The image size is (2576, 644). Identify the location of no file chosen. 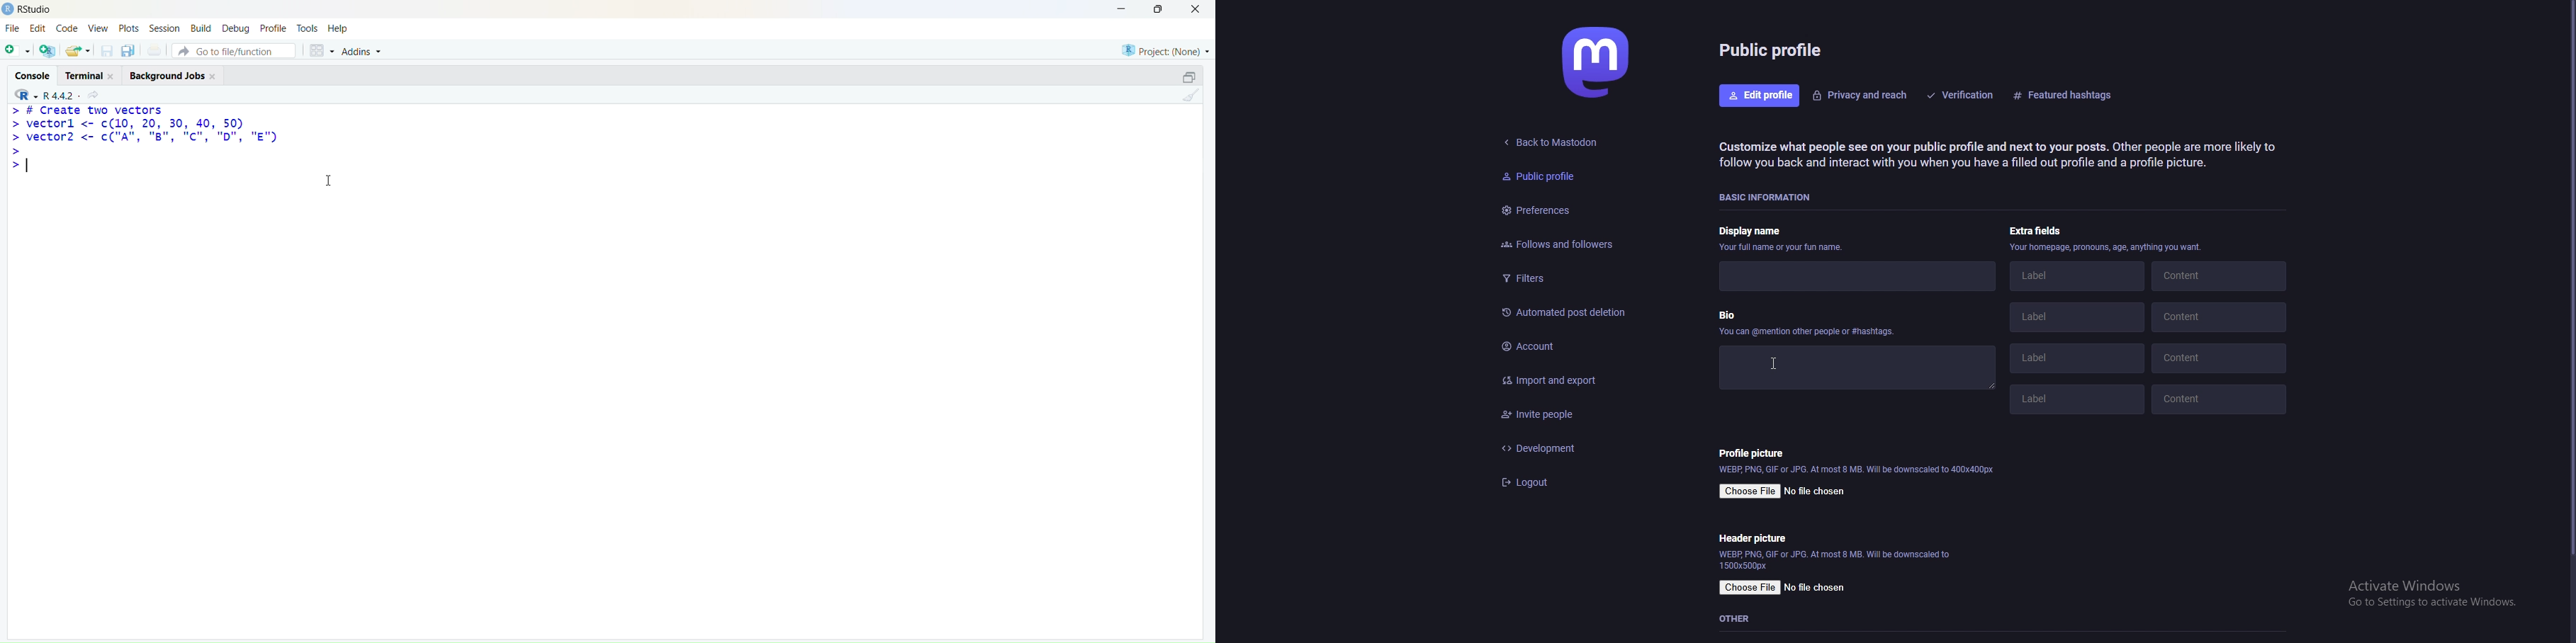
(1814, 492).